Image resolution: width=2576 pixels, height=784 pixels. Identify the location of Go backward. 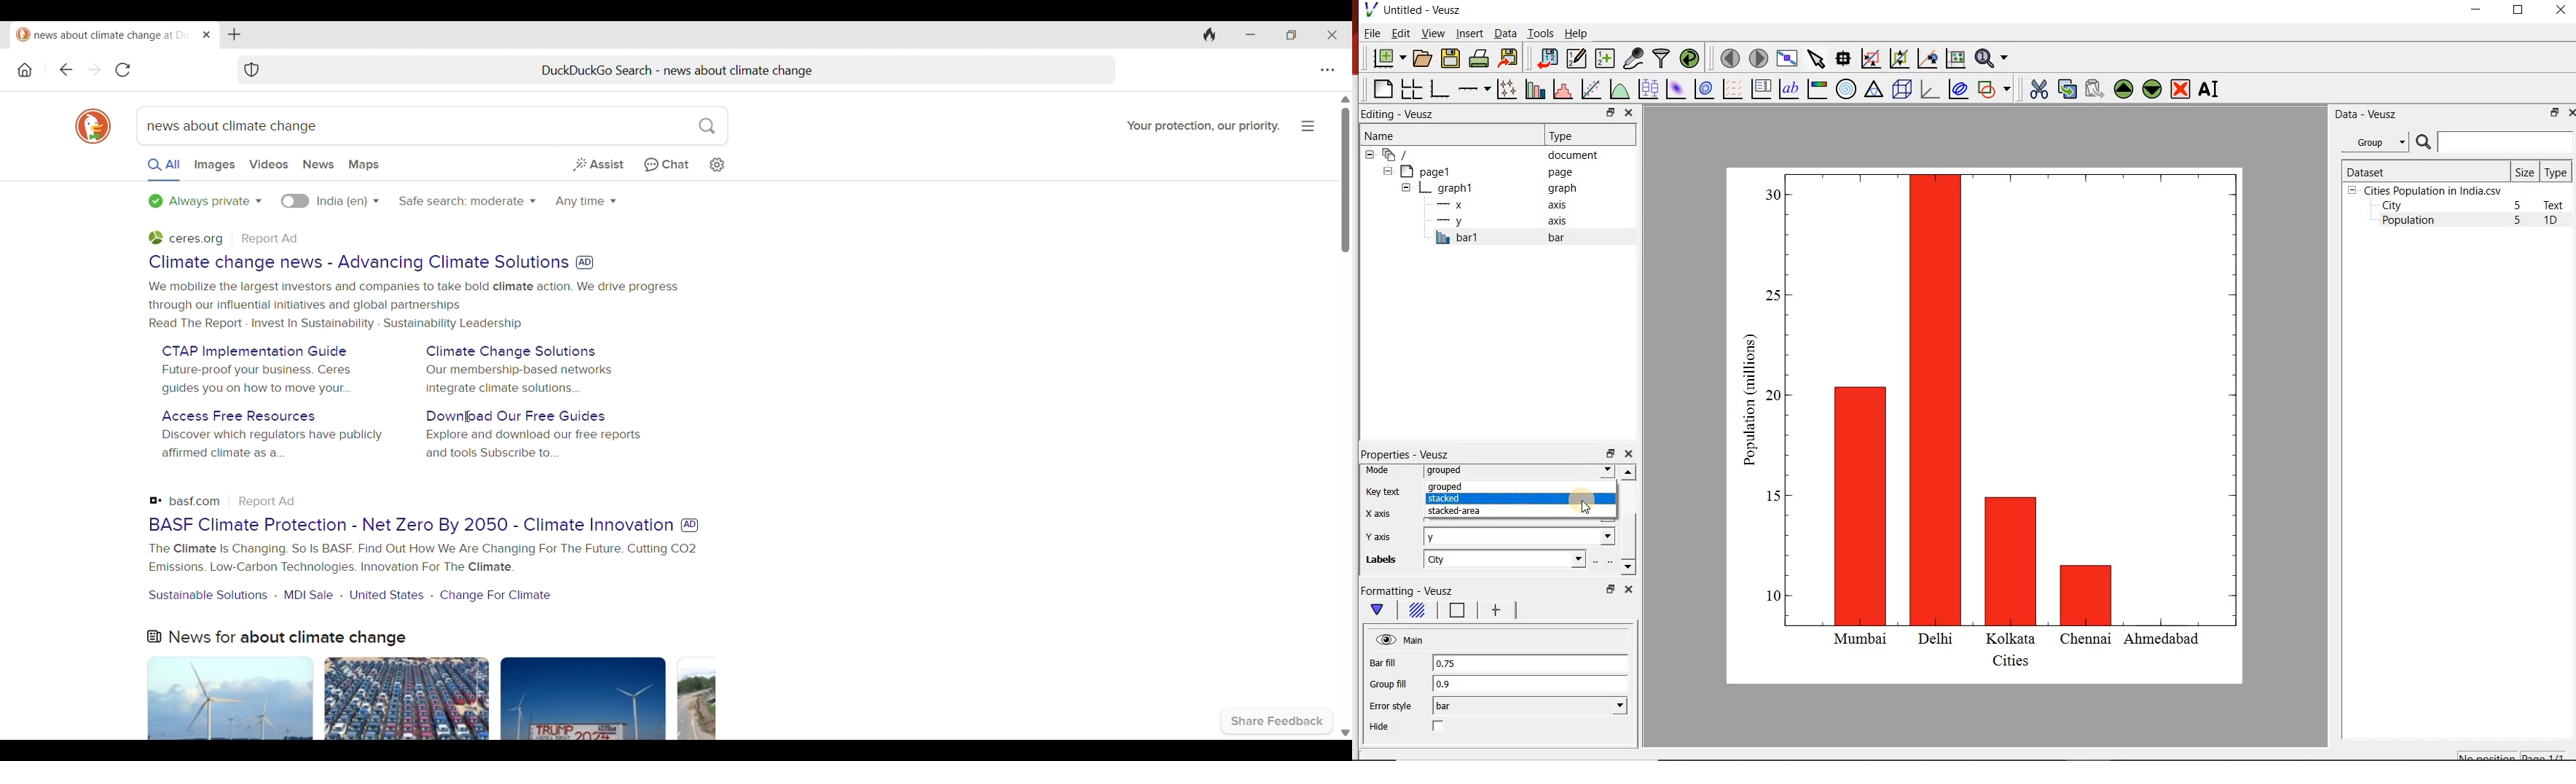
(94, 69).